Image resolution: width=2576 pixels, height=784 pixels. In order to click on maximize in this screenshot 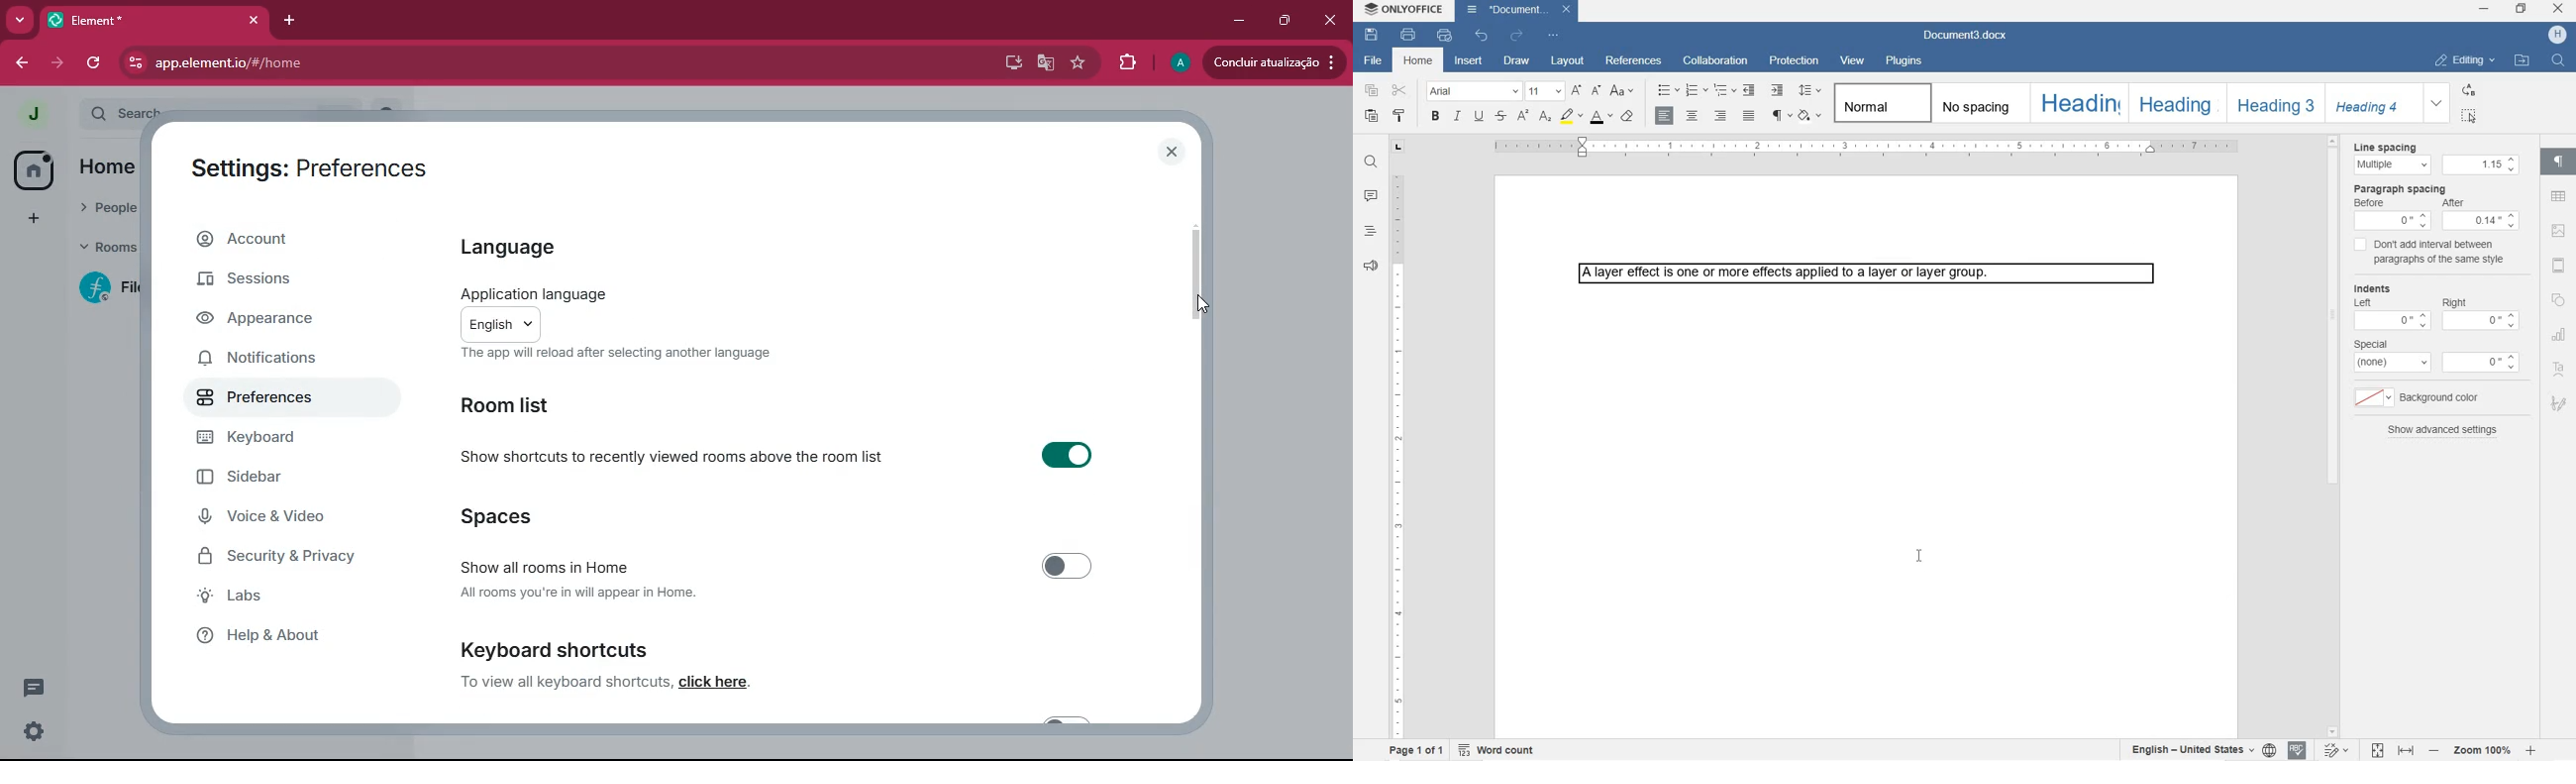, I will do `click(1287, 19)`.